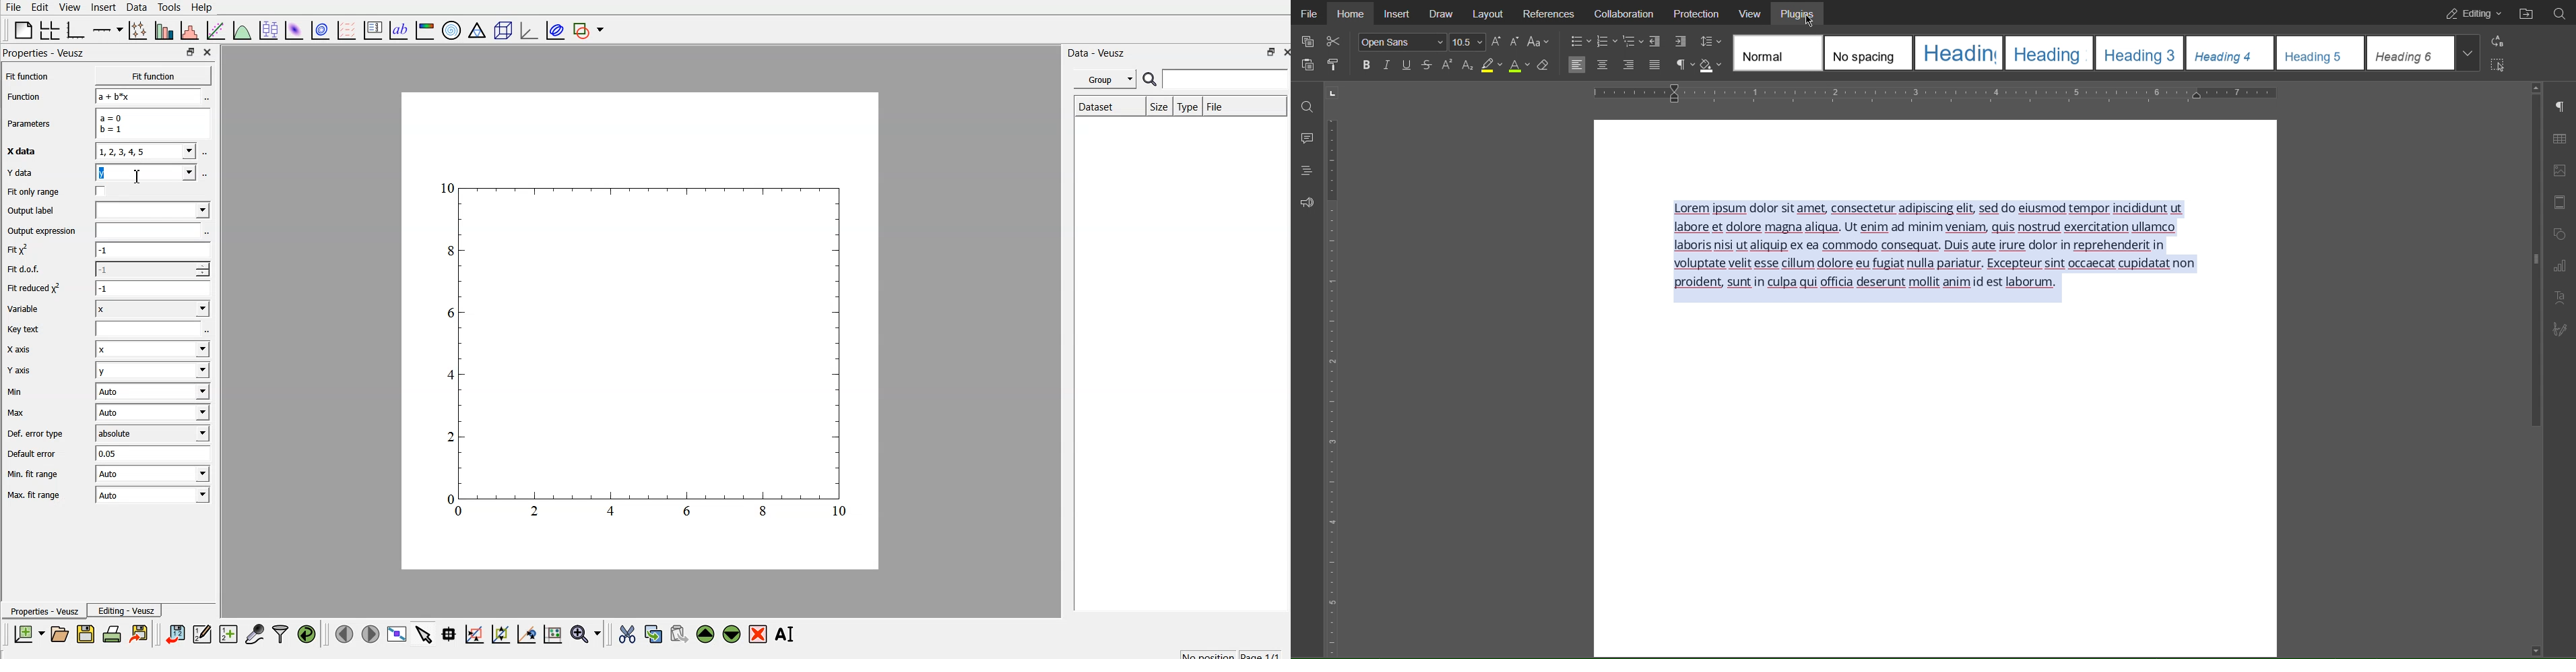 This screenshot has height=672, width=2576. What do you see at coordinates (153, 495) in the screenshot?
I see `Auto` at bounding box center [153, 495].